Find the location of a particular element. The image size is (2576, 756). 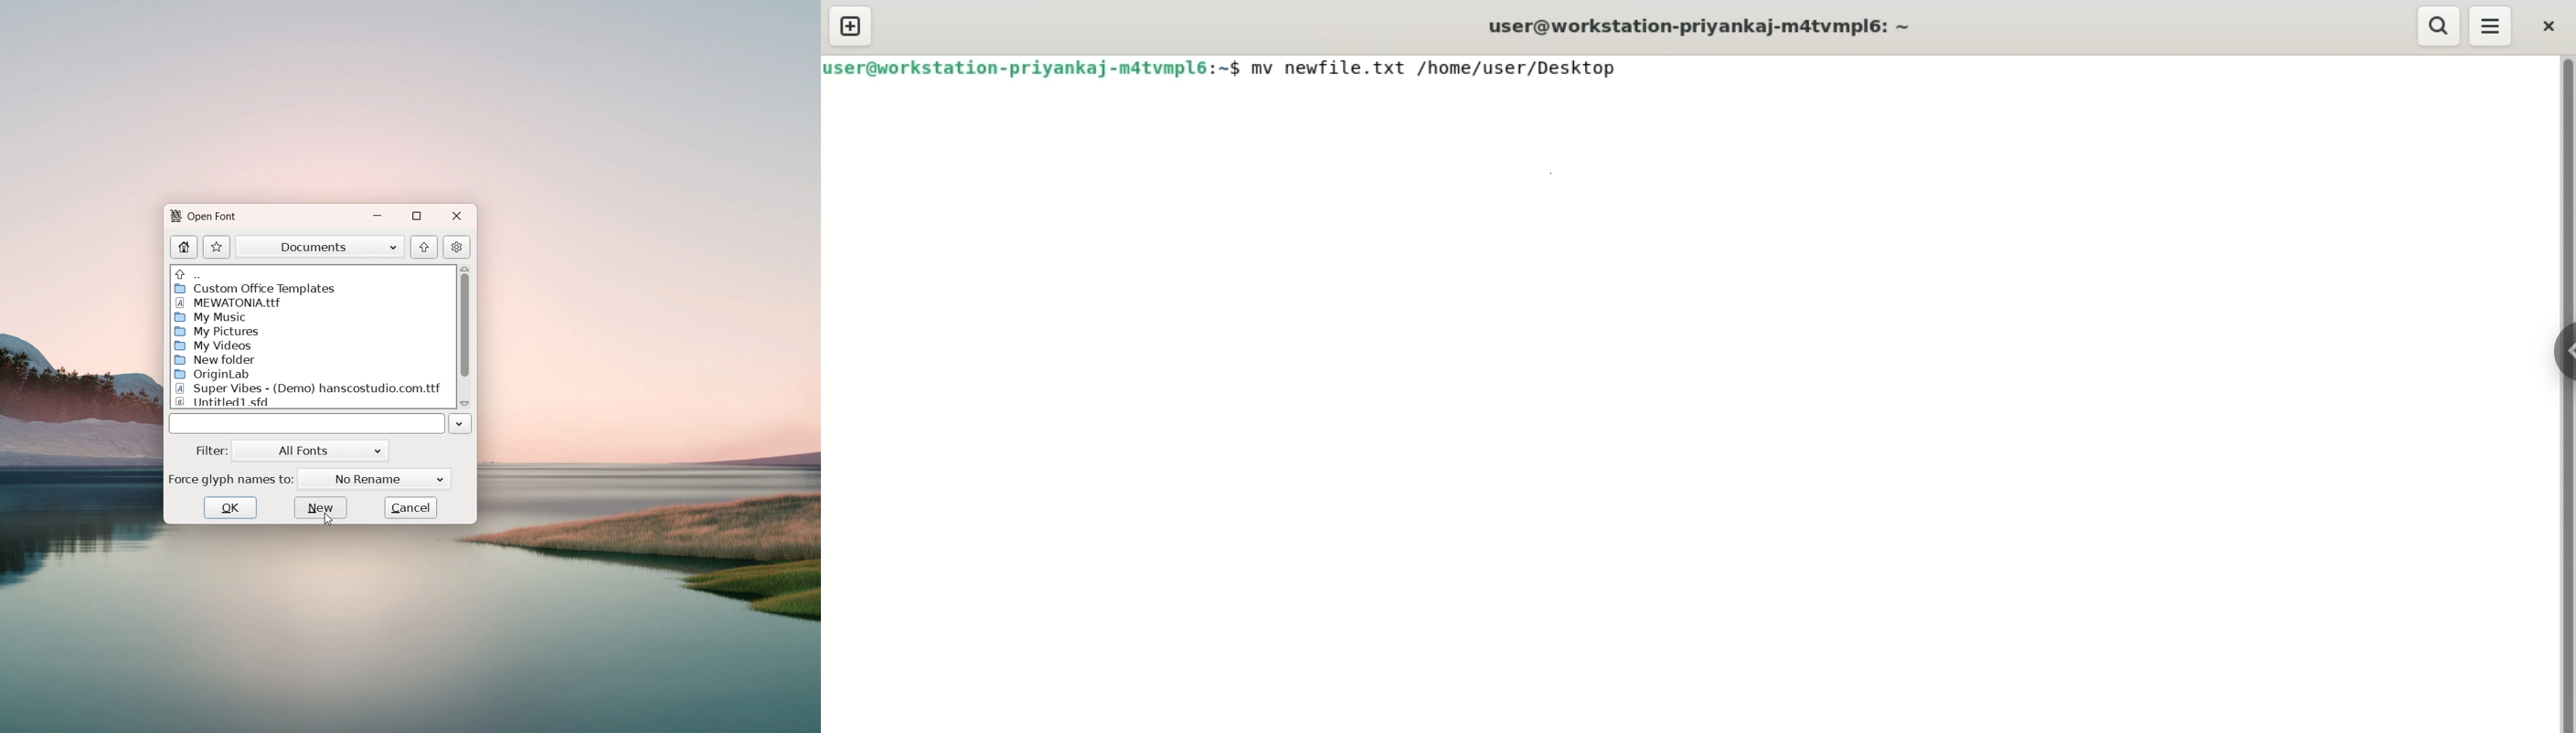

Open Font is located at coordinates (215, 217).